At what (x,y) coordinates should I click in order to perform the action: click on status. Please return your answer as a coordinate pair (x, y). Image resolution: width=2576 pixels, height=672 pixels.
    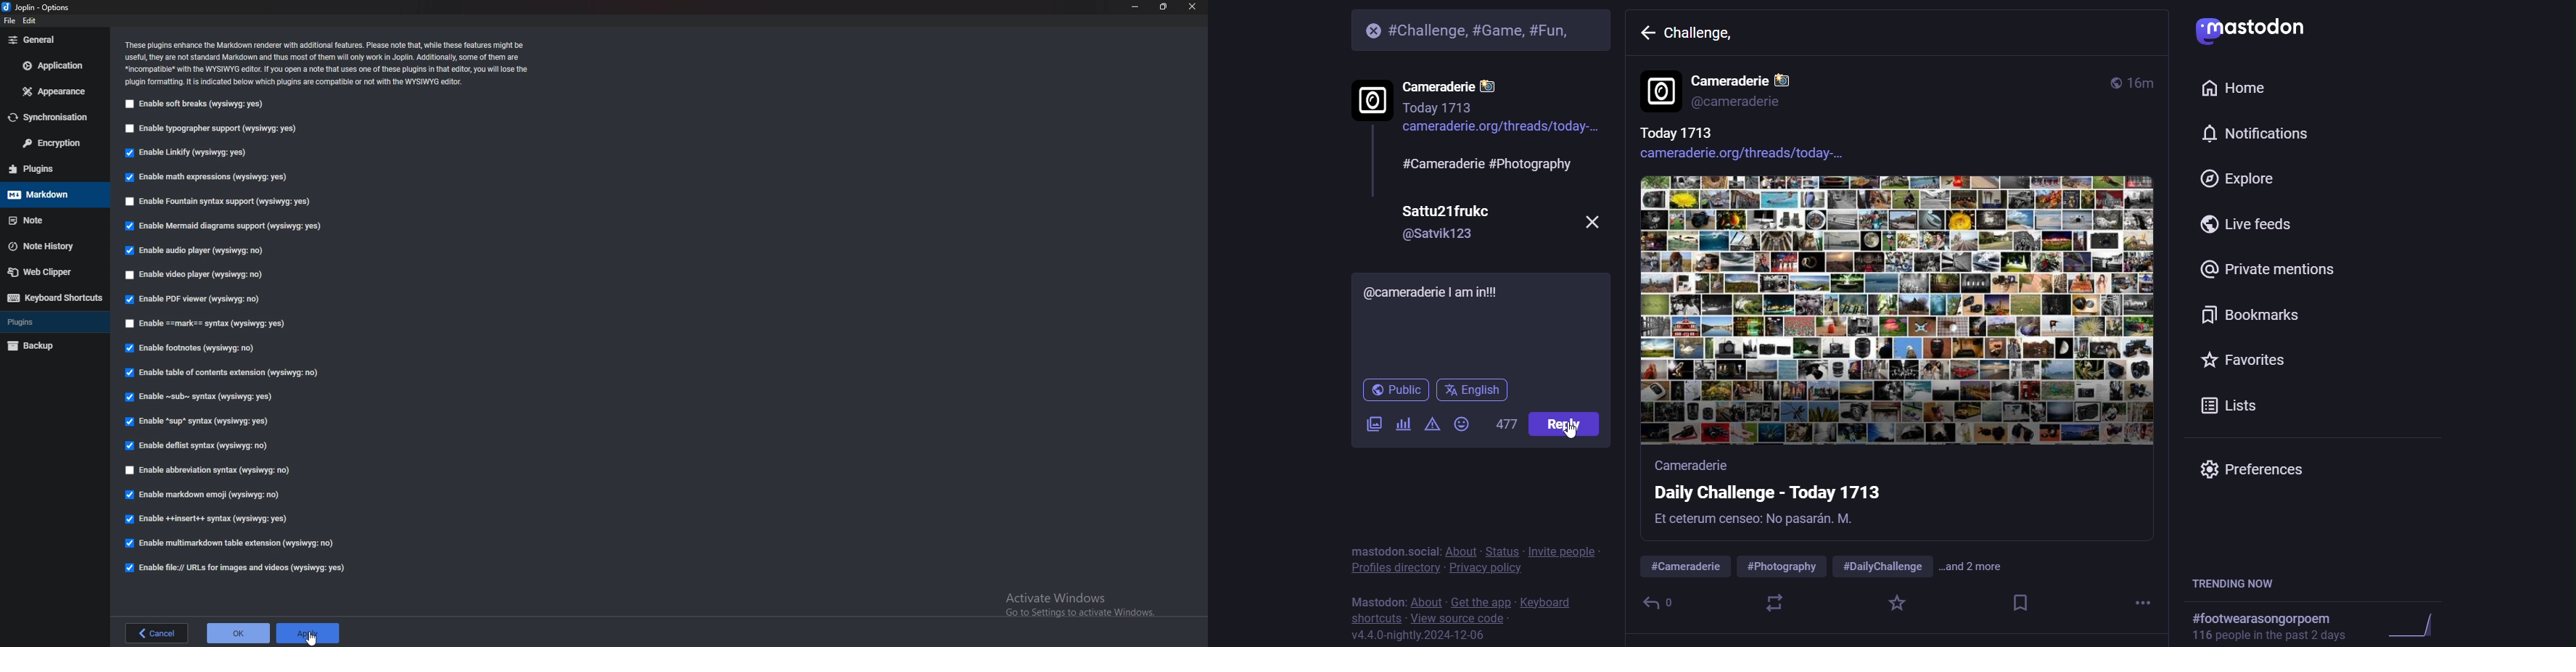
    Looking at the image, I should click on (1504, 549).